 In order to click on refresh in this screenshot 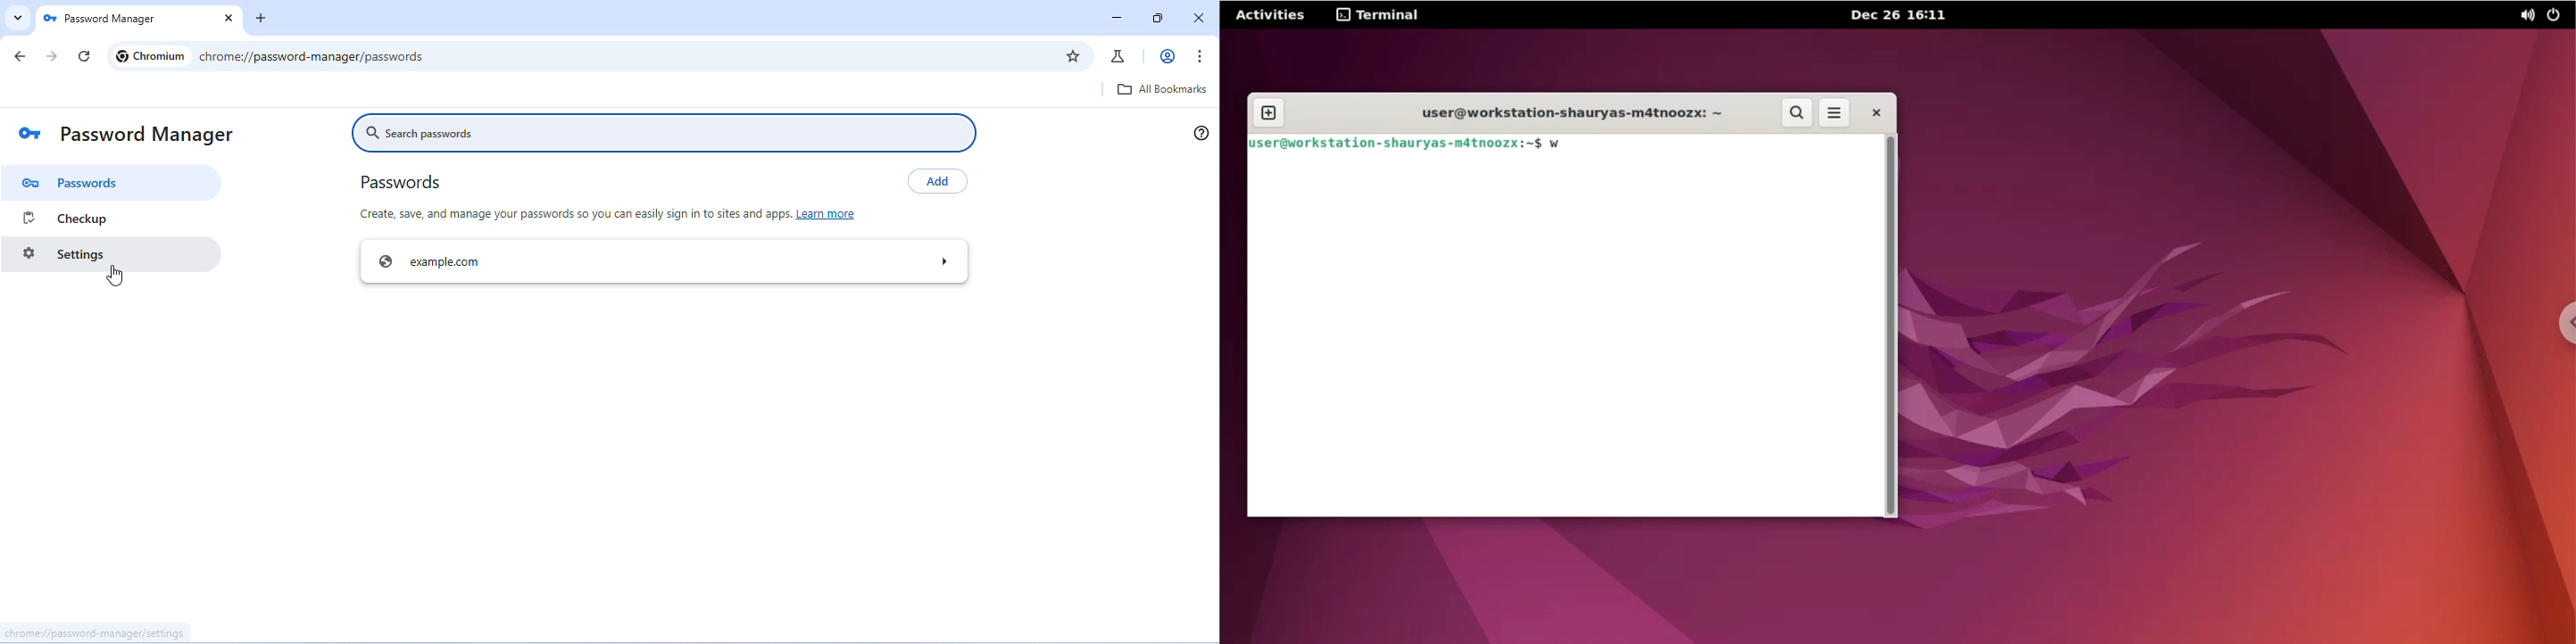, I will do `click(84, 55)`.